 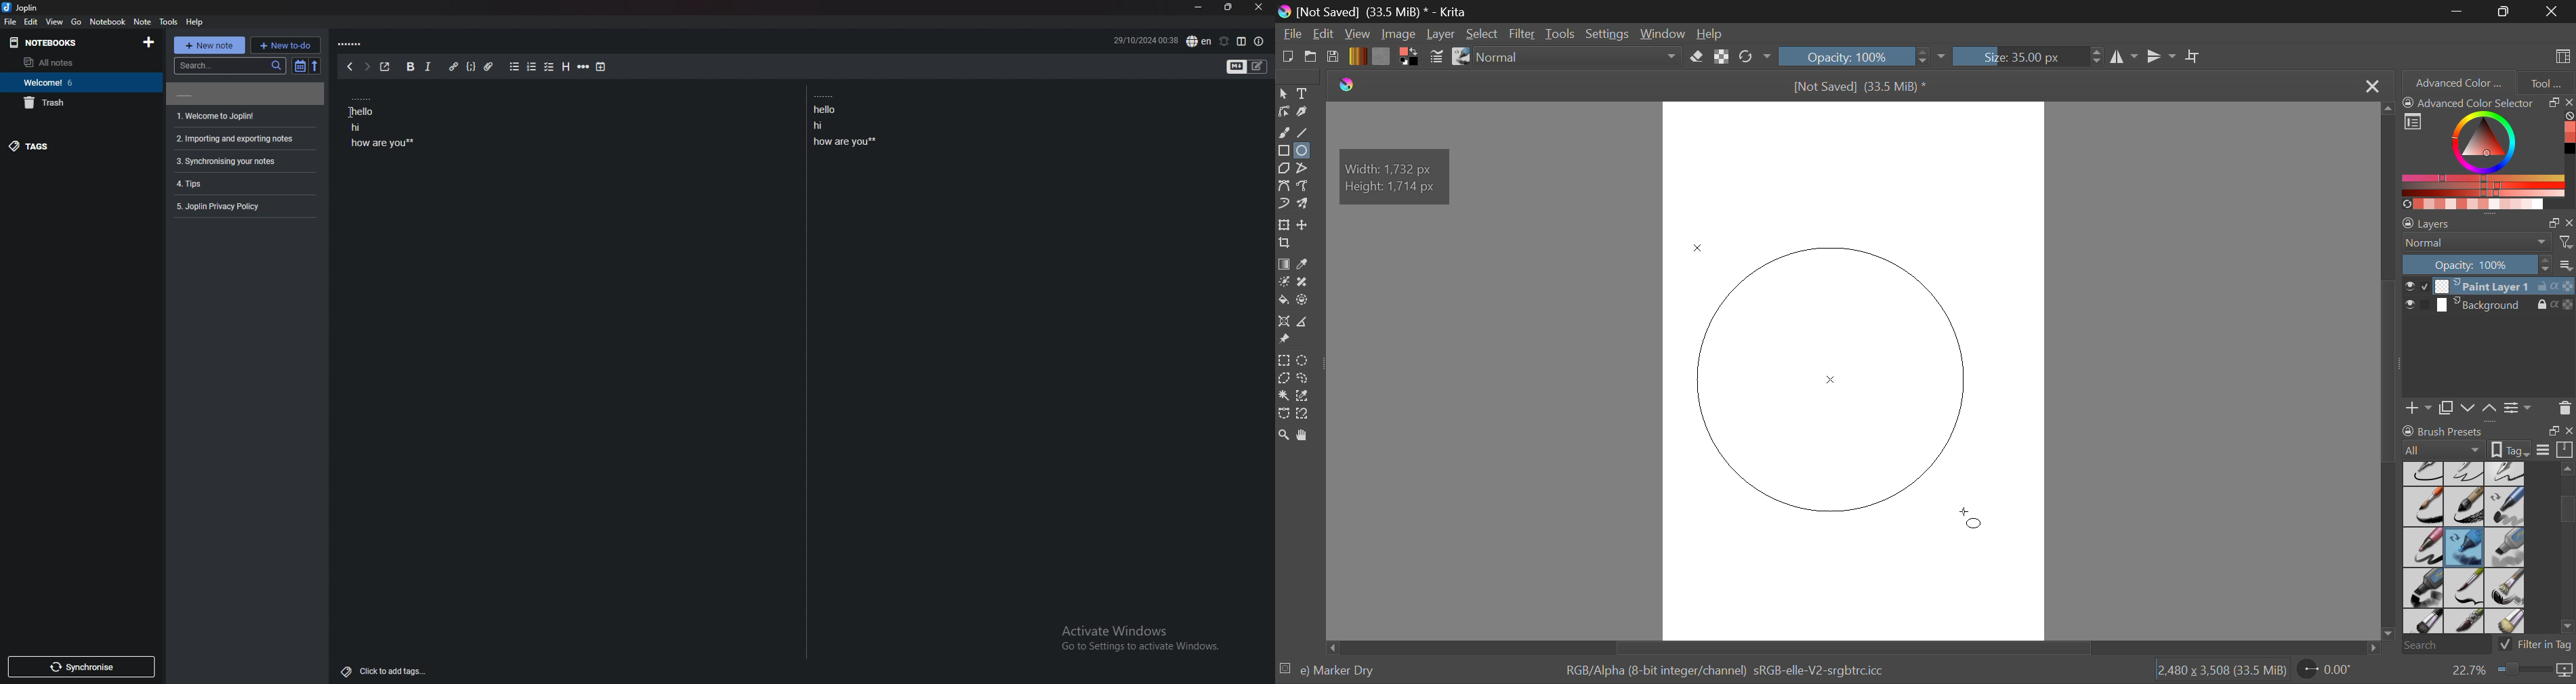 I want to click on Freehand Path Tool, so click(x=1303, y=185).